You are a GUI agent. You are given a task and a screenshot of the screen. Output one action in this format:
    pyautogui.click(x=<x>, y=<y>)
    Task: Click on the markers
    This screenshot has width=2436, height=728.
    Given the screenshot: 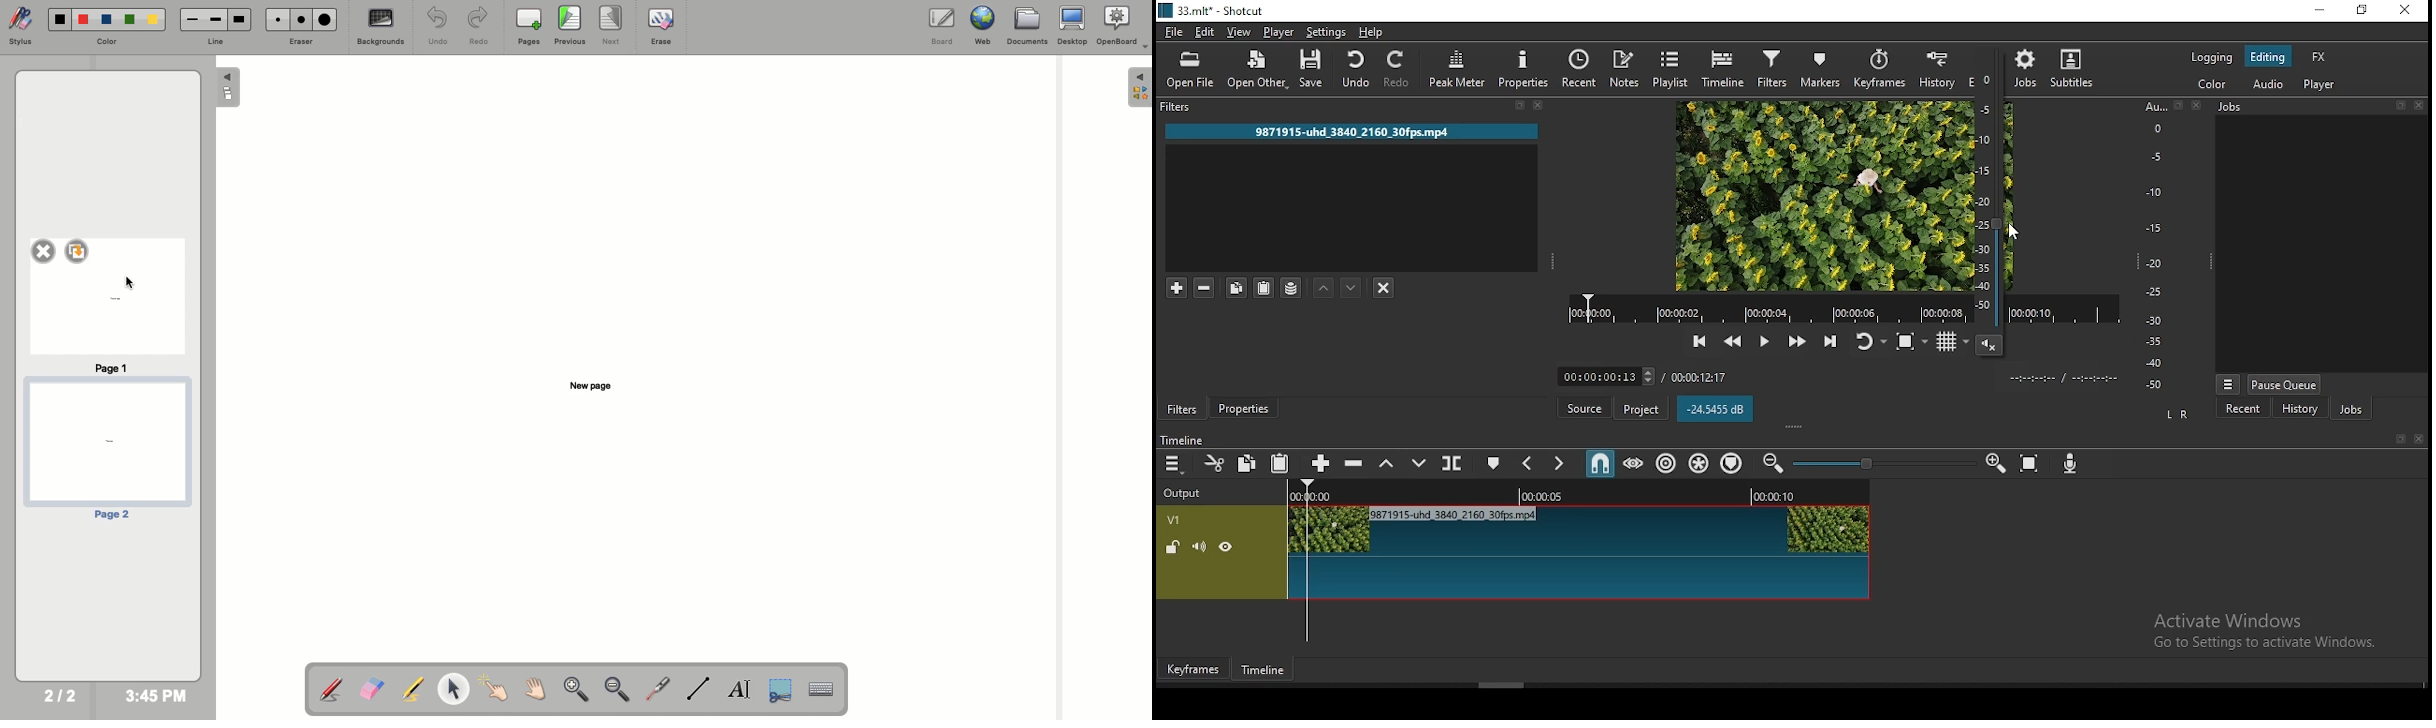 What is the action you would take?
    pyautogui.click(x=1819, y=68)
    